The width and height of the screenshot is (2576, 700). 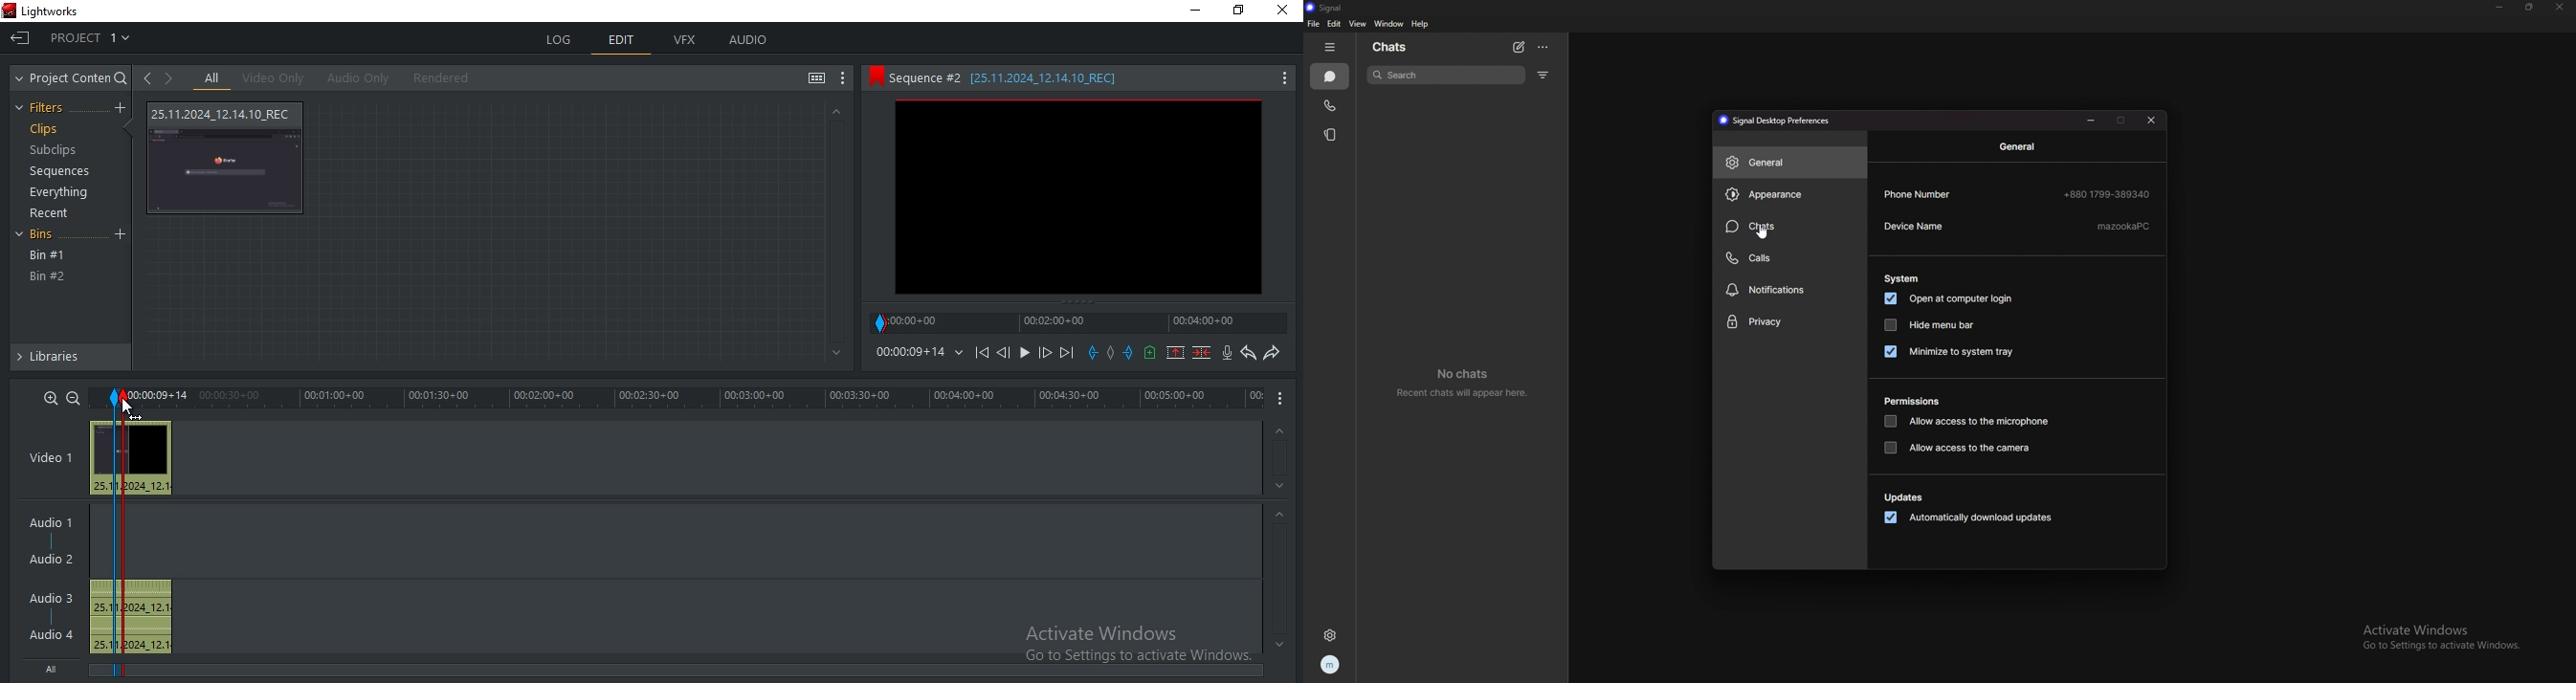 I want to click on timeline, so click(x=1081, y=322).